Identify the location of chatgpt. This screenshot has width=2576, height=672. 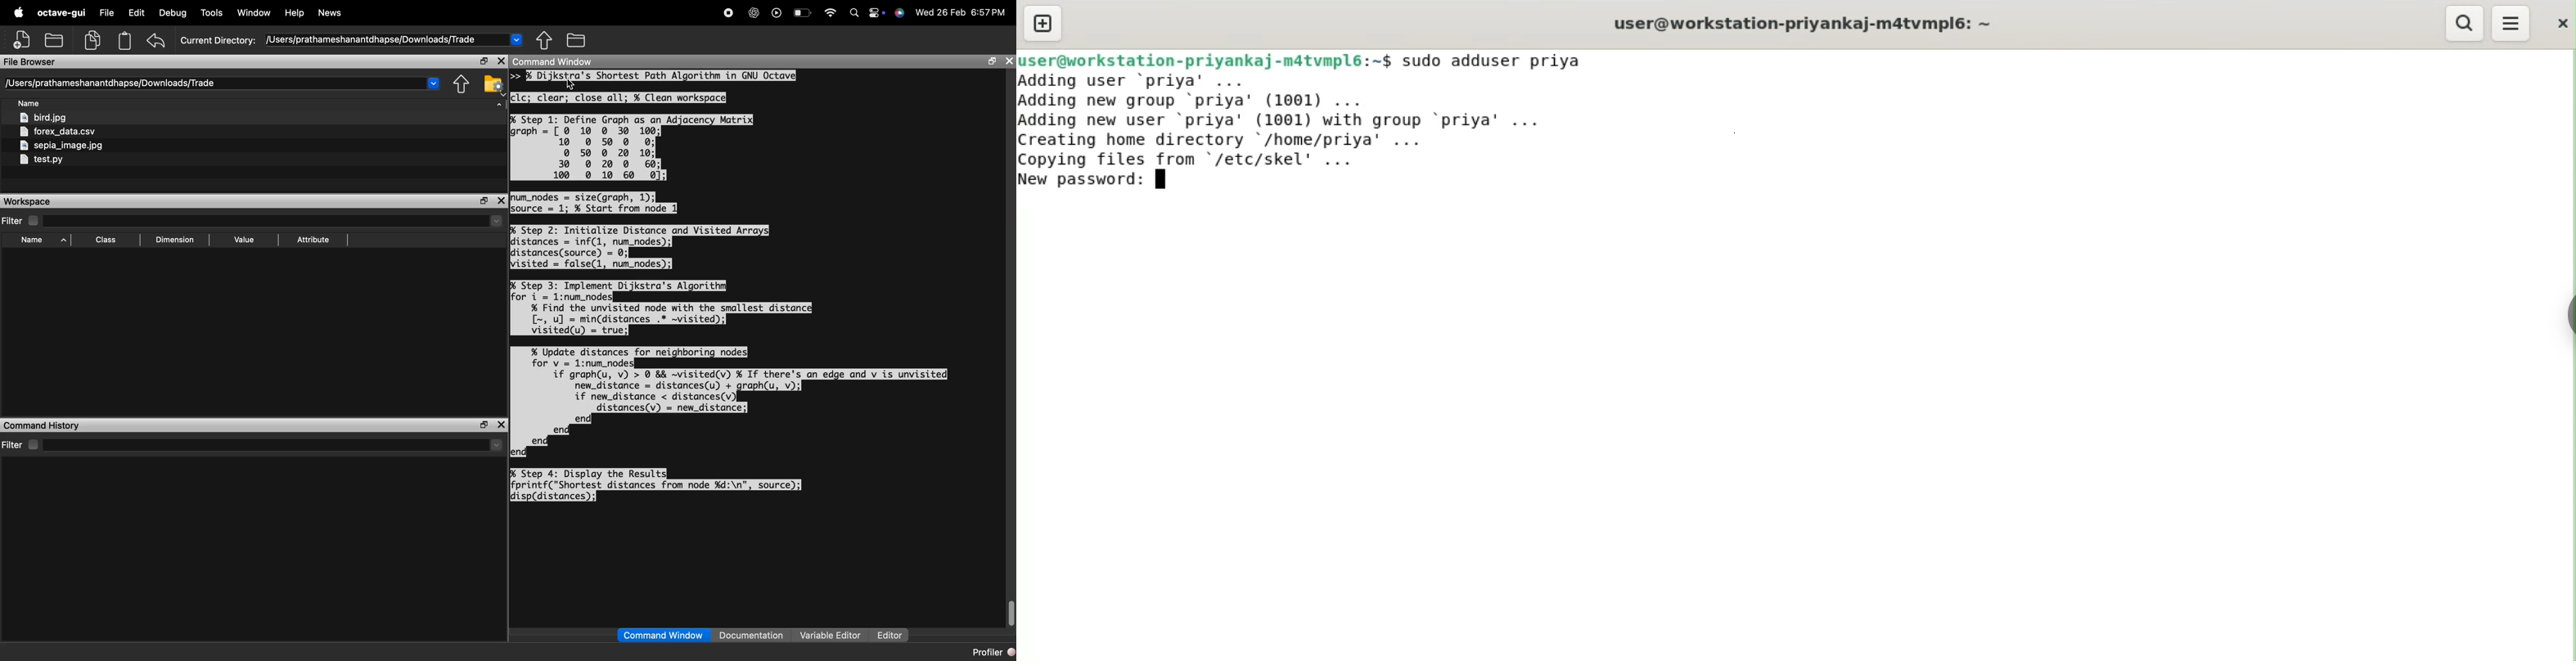
(755, 13).